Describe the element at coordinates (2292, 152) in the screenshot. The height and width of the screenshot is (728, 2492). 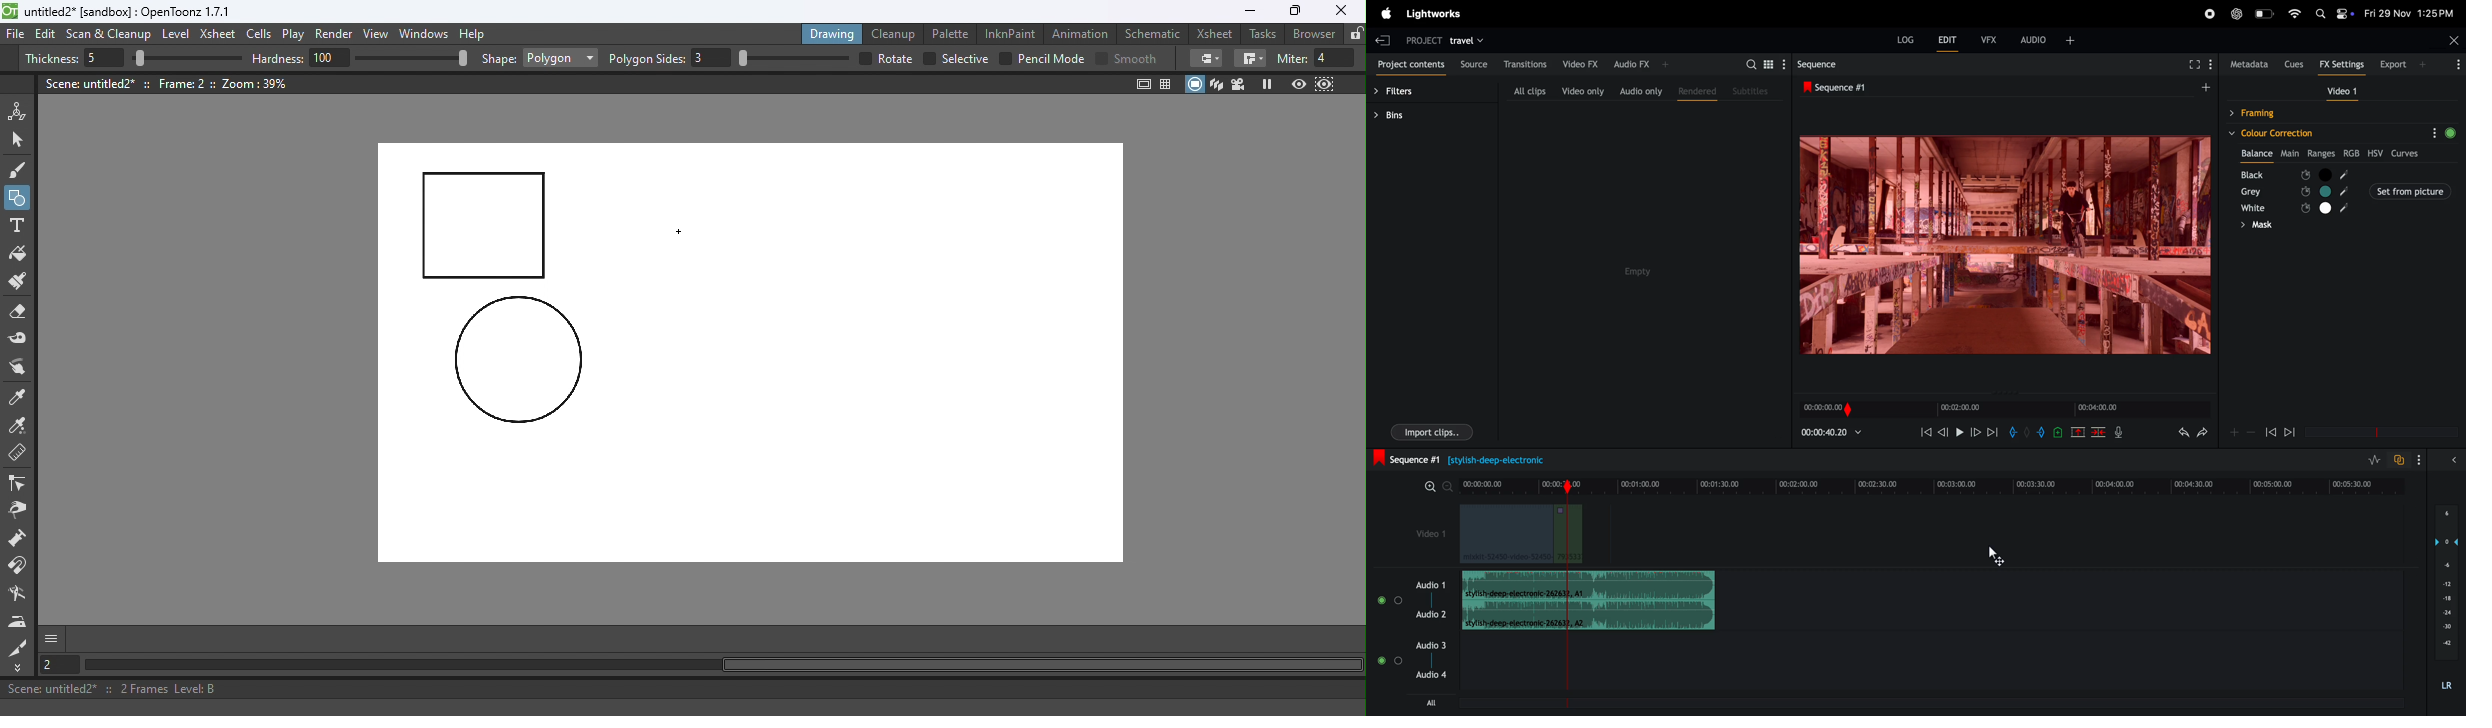
I see `Main` at that location.